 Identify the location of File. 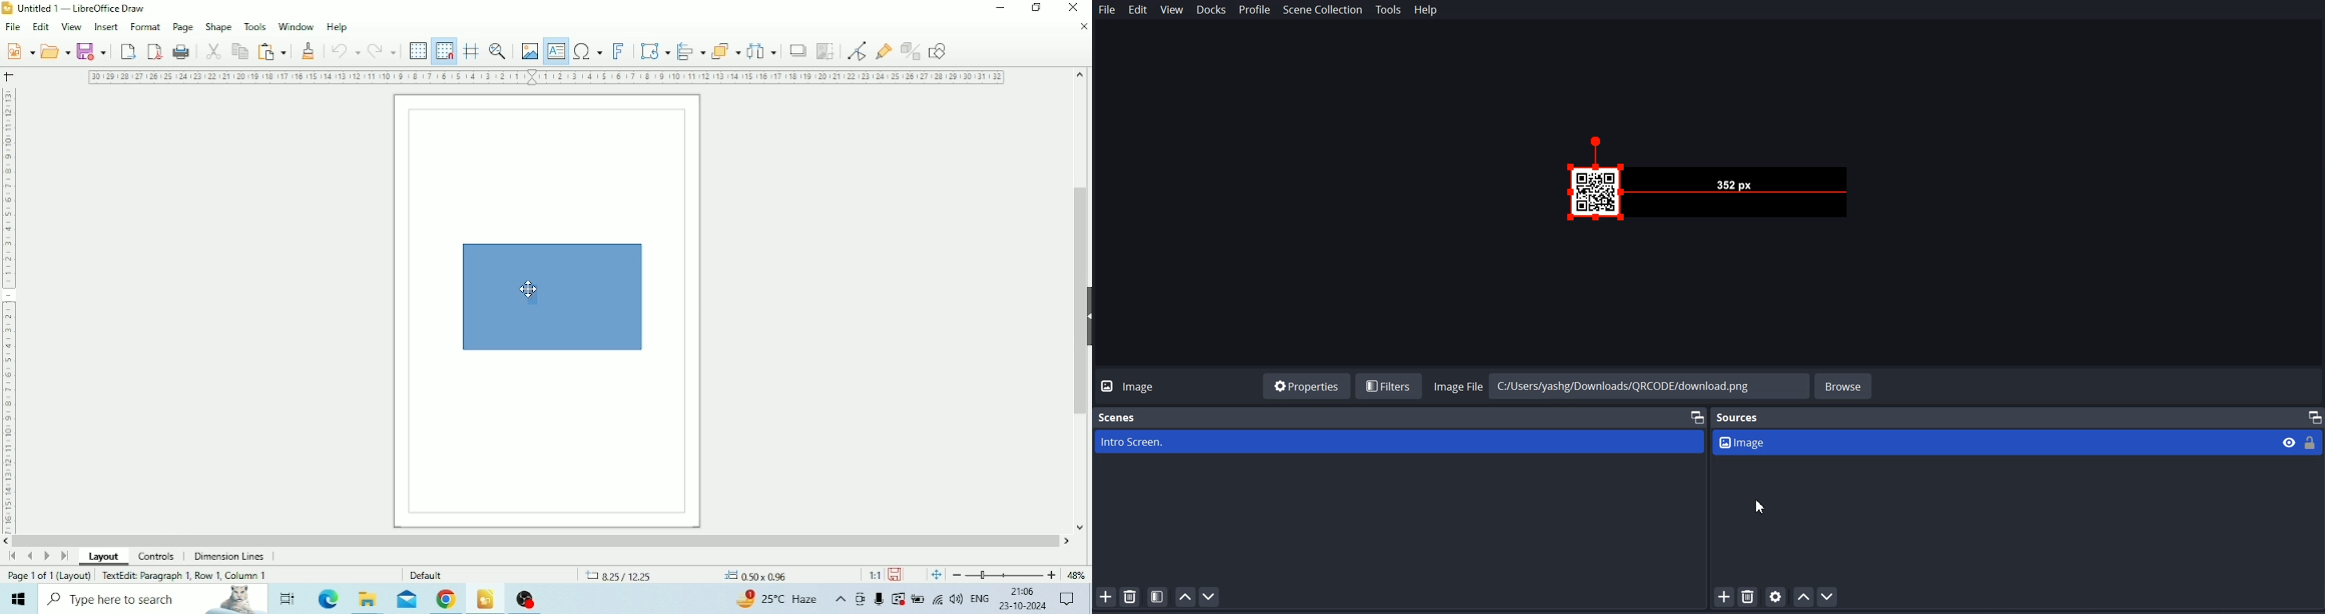
(12, 27).